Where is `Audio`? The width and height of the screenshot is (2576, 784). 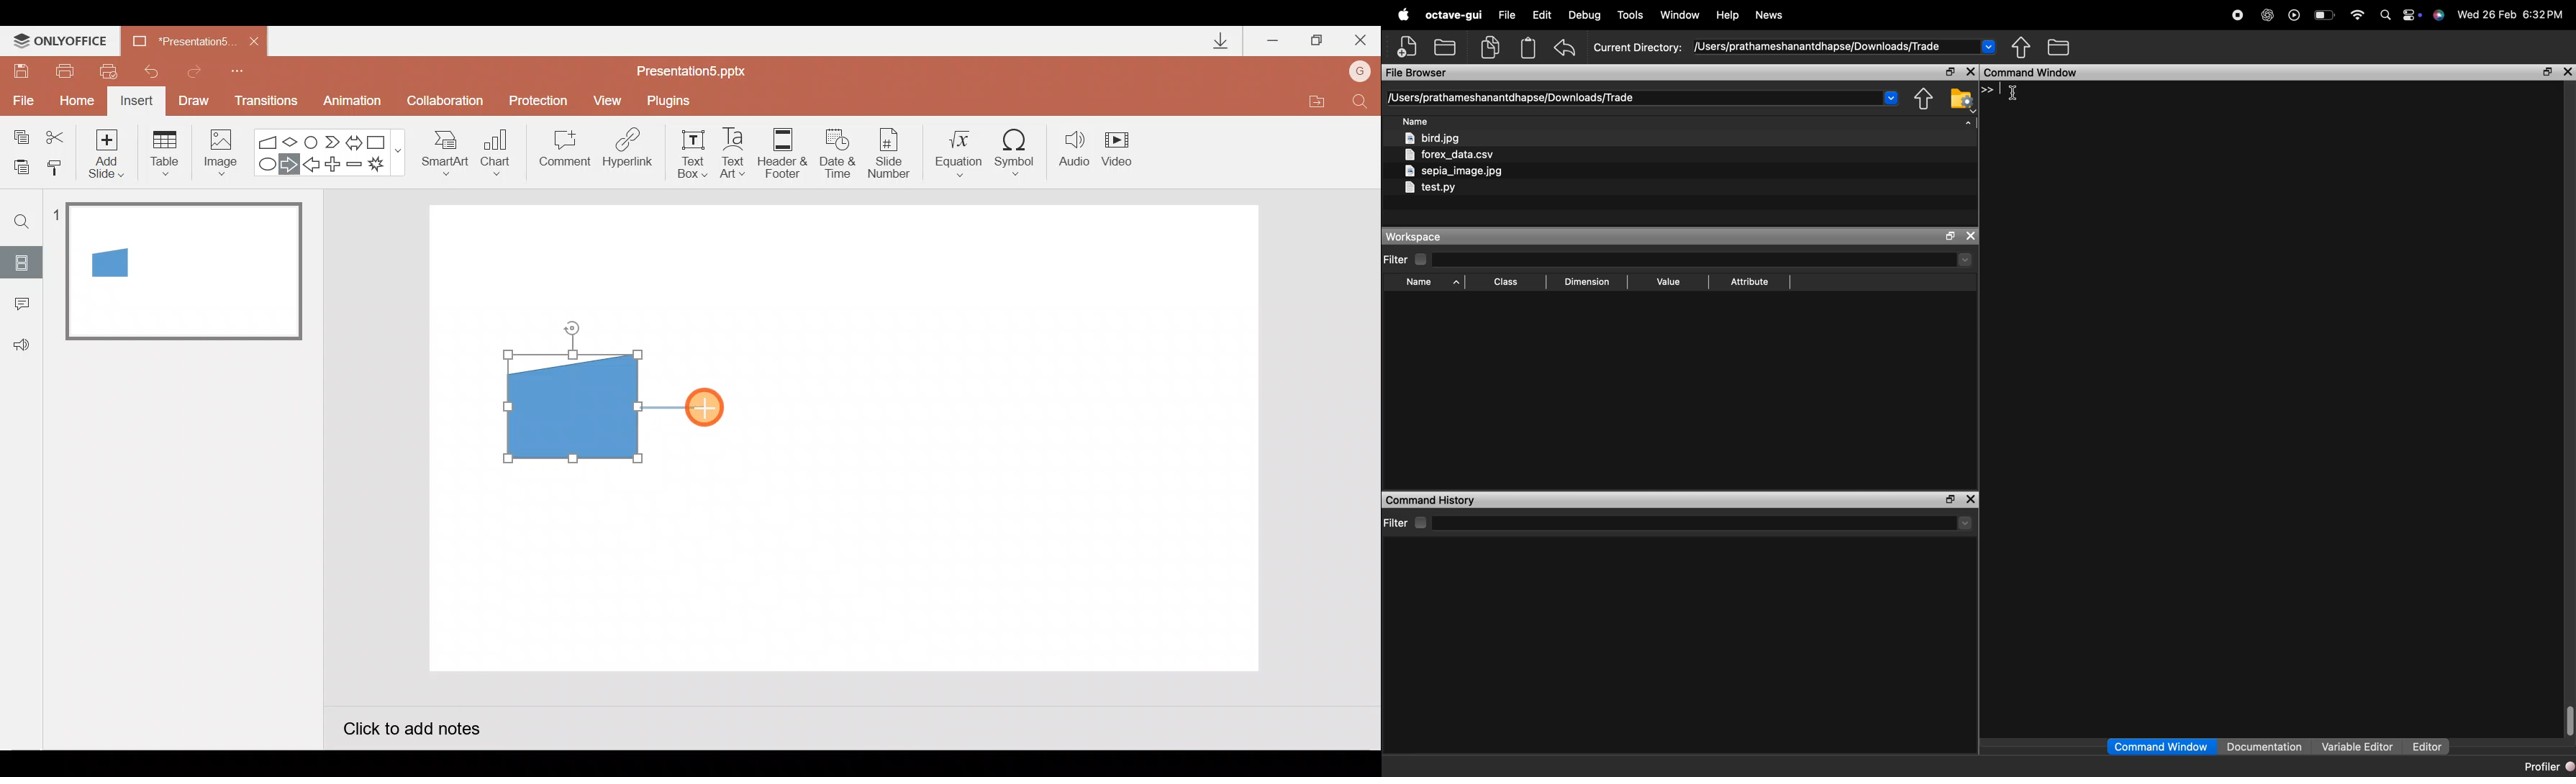
Audio is located at coordinates (1075, 152).